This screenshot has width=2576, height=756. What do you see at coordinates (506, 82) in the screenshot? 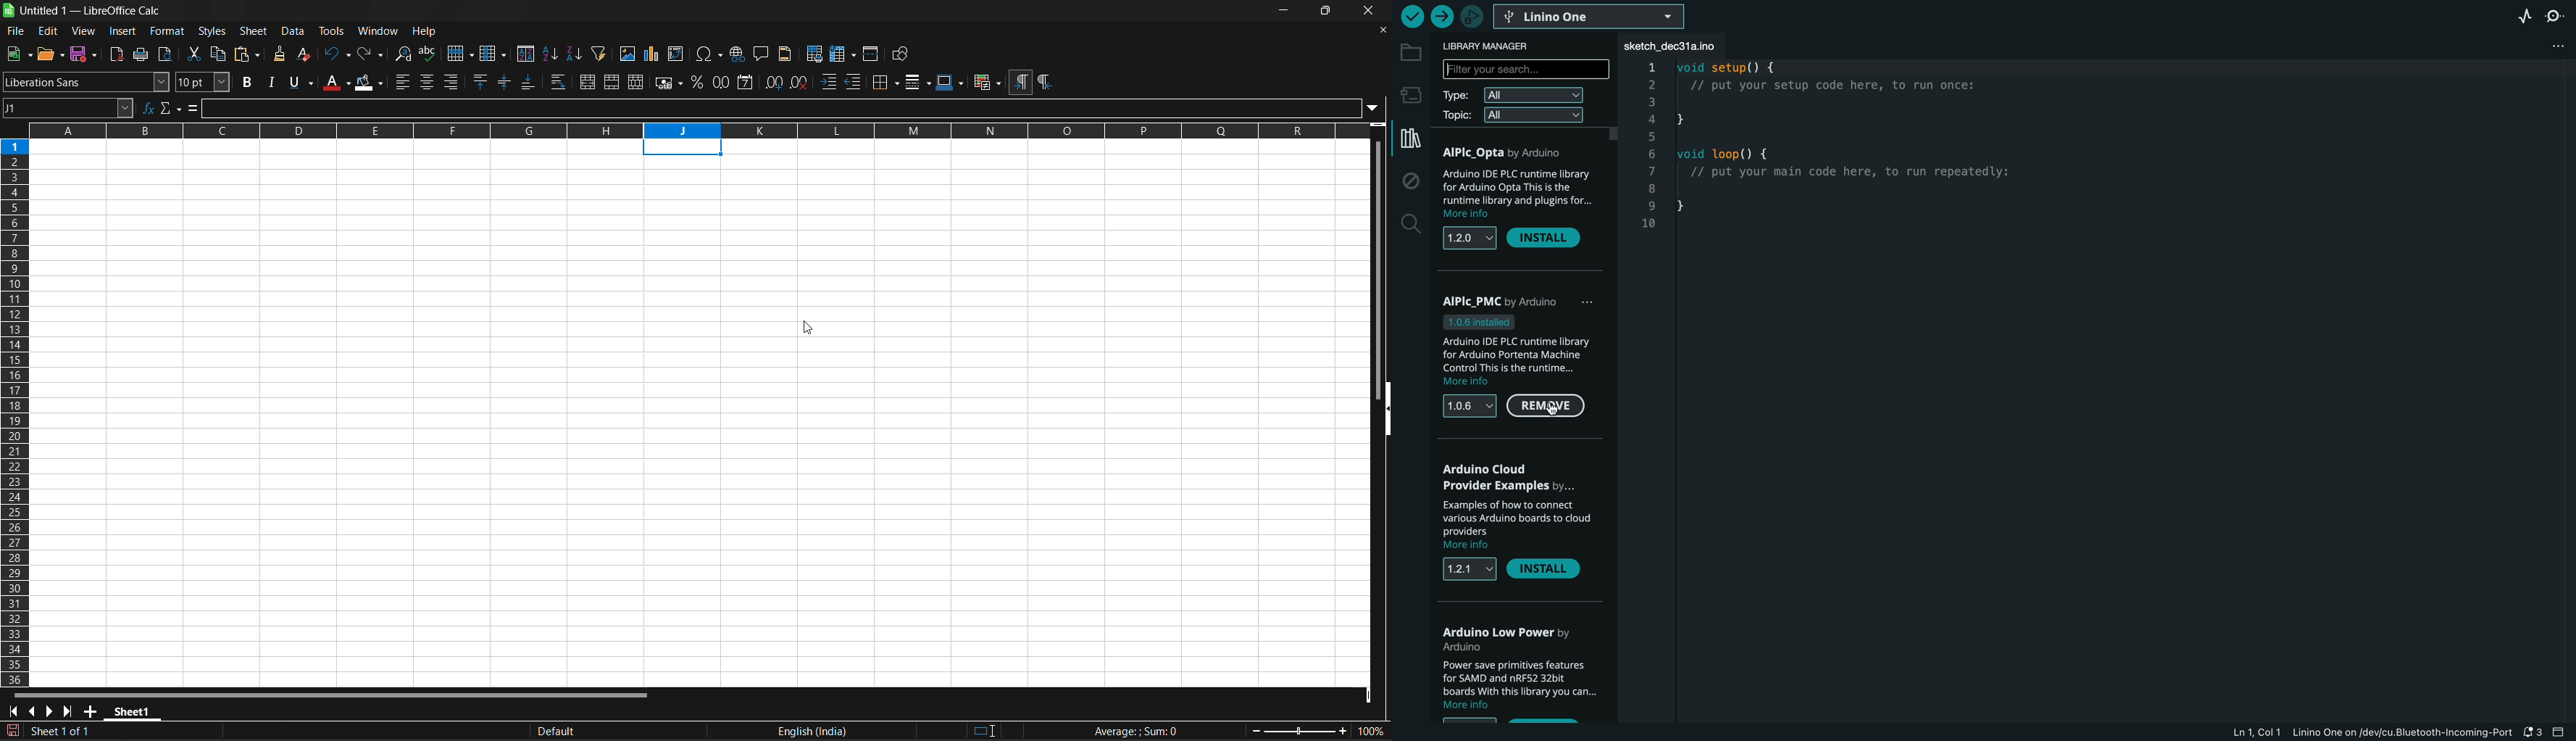
I see `center vertically` at bounding box center [506, 82].